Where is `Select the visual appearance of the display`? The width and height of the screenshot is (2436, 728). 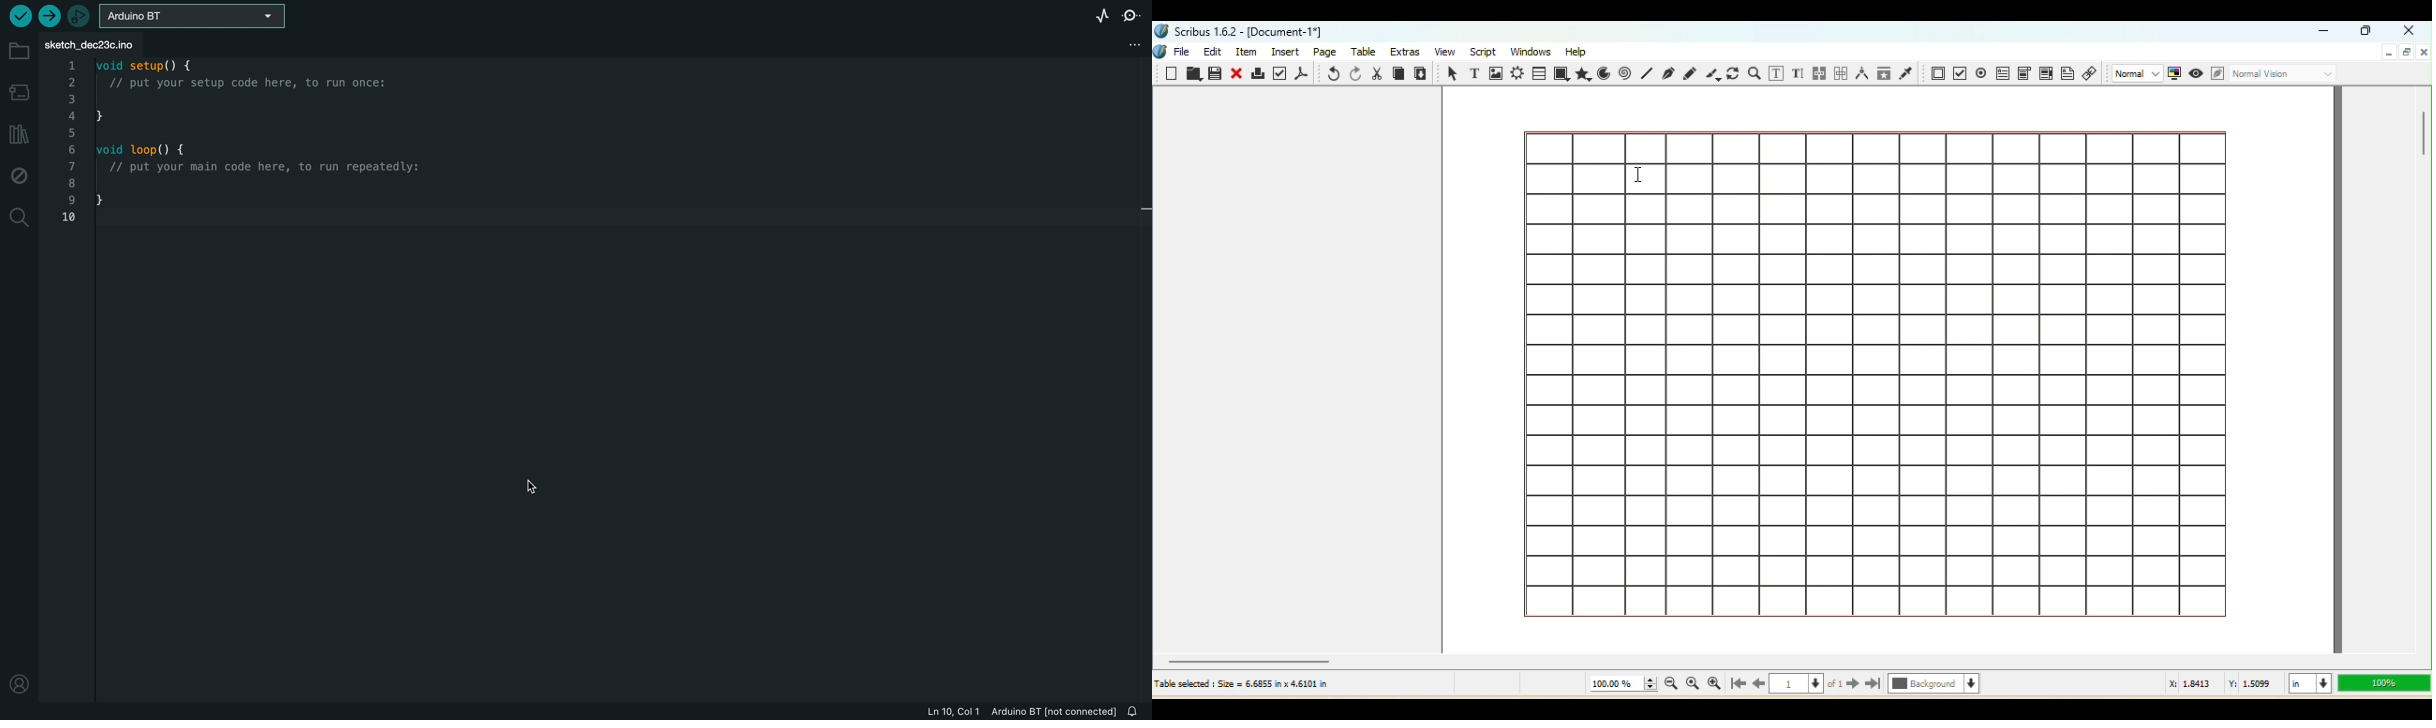 Select the visual appearance of the display is located at coordinates (2285, 75).